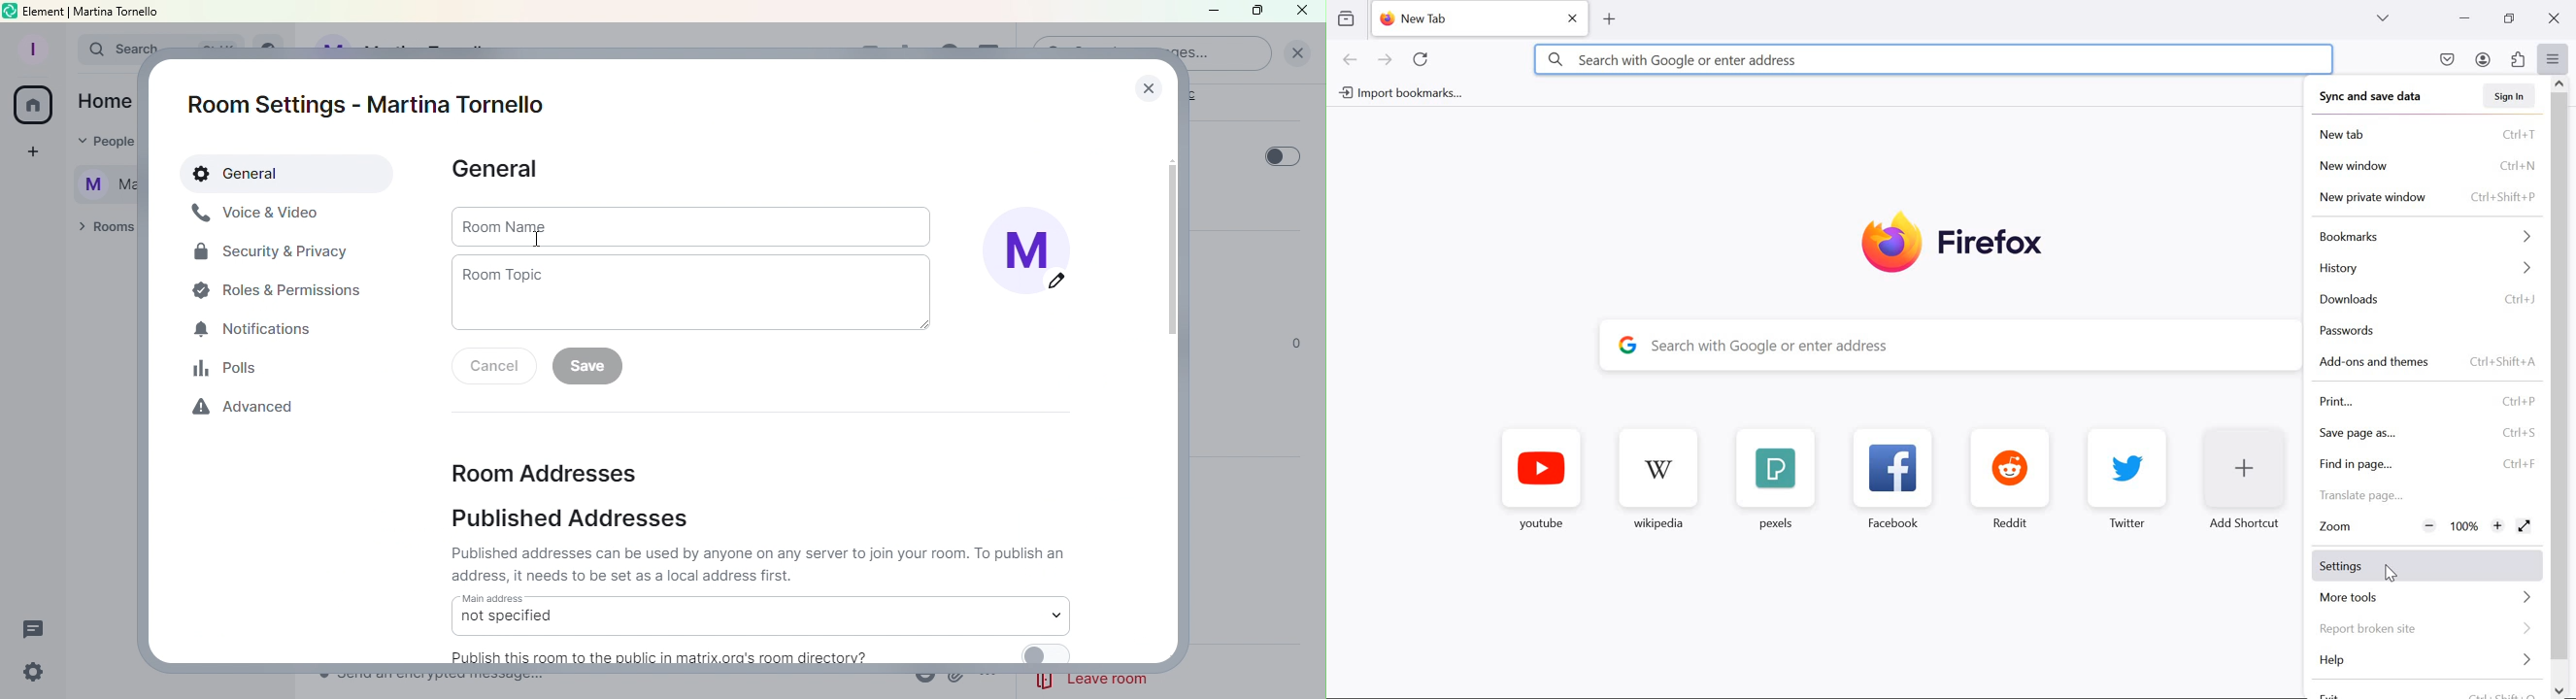 This screenshot has width=2576, height=700. Describe the element at coordinates (1404, 93) in the screenshot. I see `import bookmarks` at that location.